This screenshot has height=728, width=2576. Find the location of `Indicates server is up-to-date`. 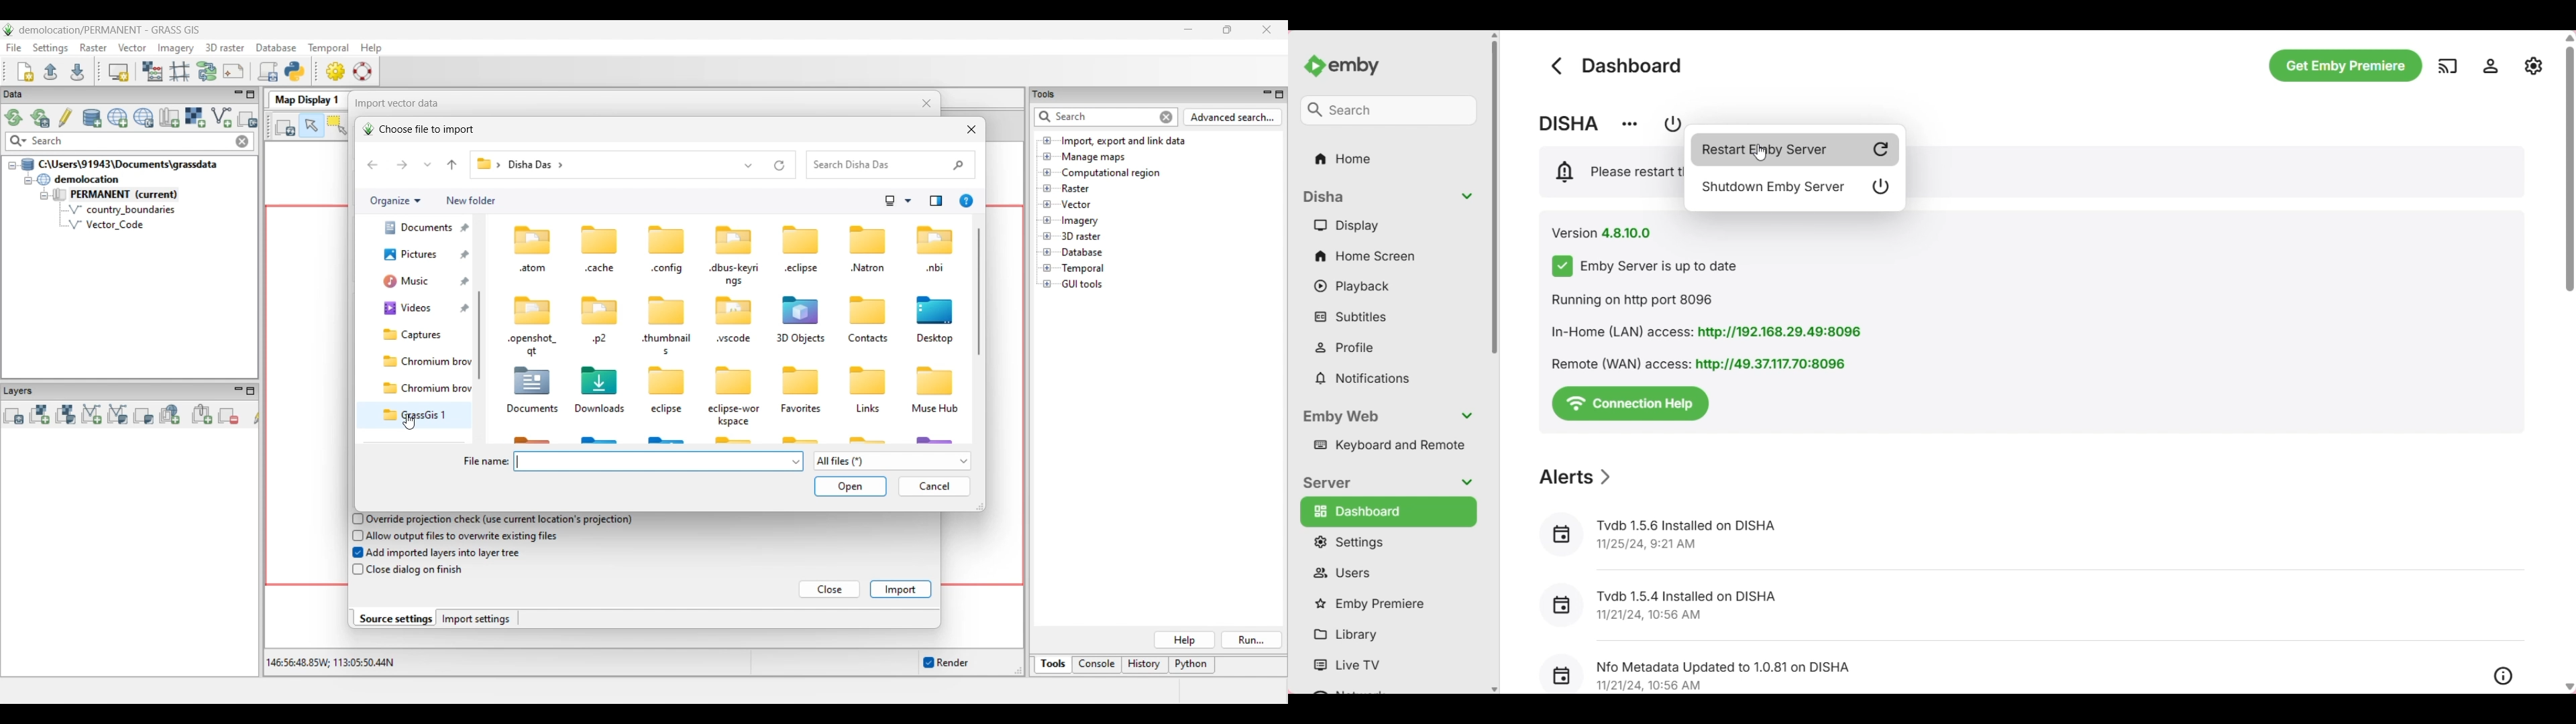

Indicates server is up-to-date is located at coordinates (1645, 266).